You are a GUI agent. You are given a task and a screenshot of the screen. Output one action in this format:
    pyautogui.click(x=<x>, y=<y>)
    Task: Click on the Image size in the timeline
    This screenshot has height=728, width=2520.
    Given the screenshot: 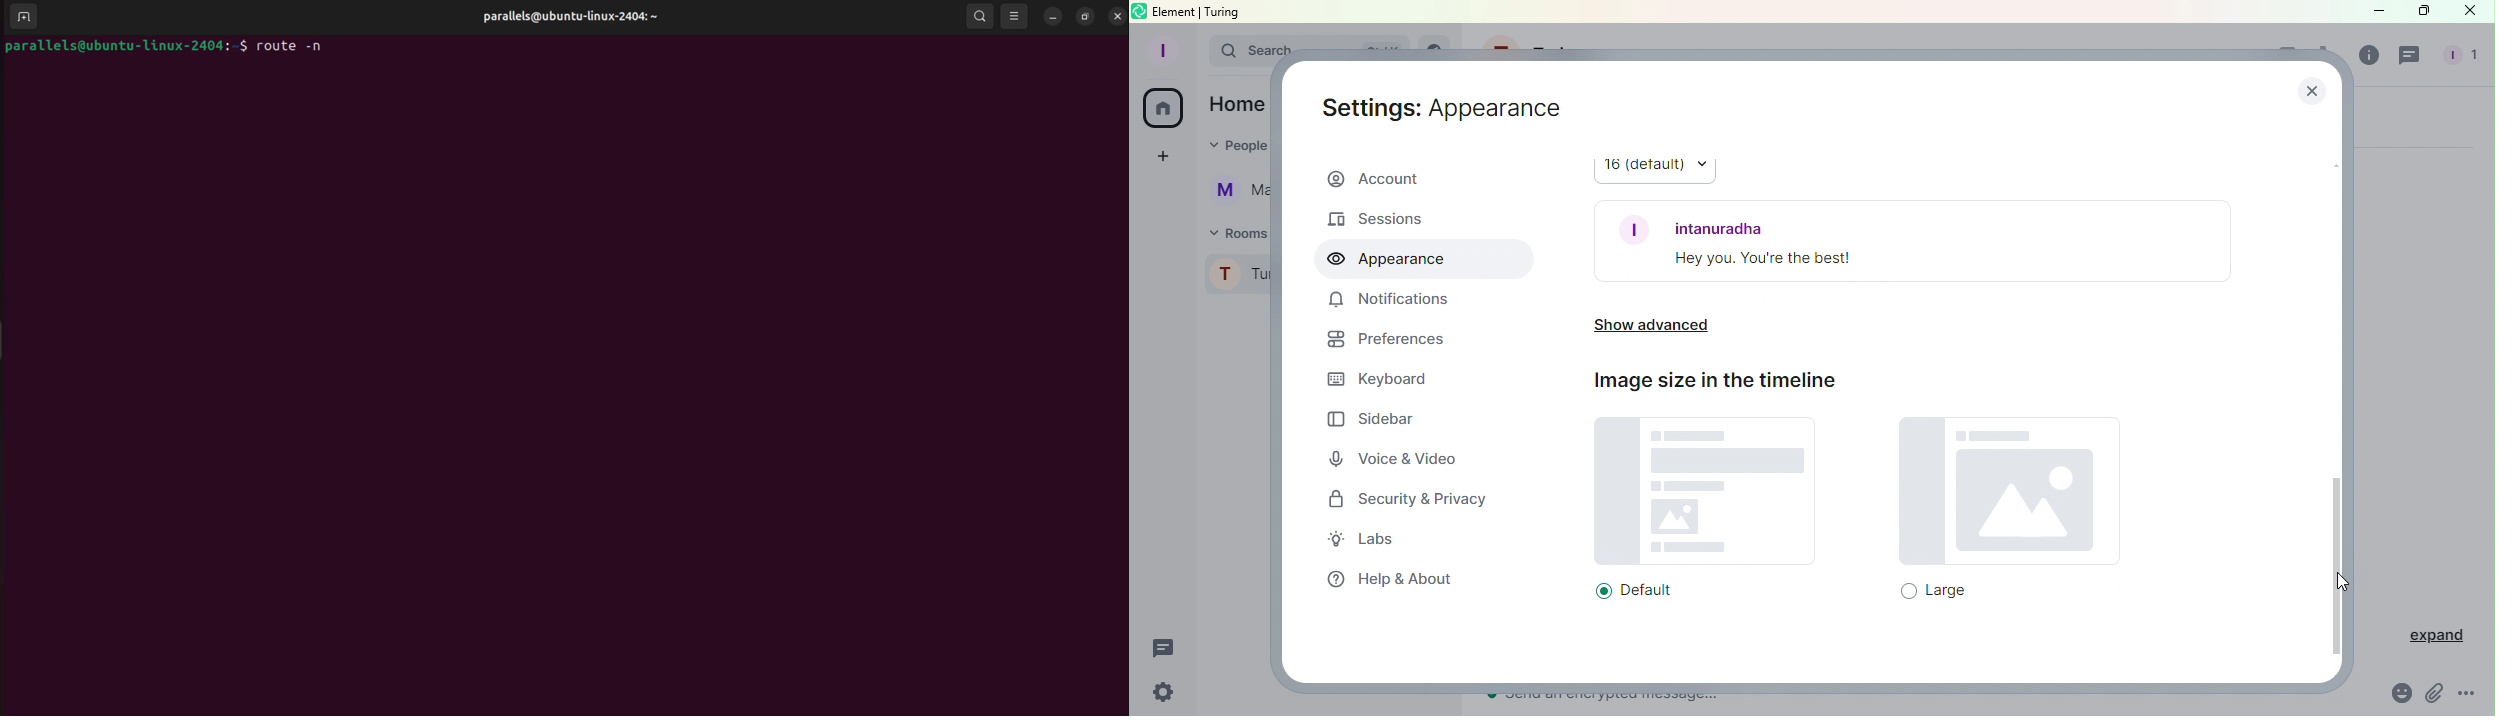 What is the action you would take?
    pyautogui.click(x=1724, y=387)
    